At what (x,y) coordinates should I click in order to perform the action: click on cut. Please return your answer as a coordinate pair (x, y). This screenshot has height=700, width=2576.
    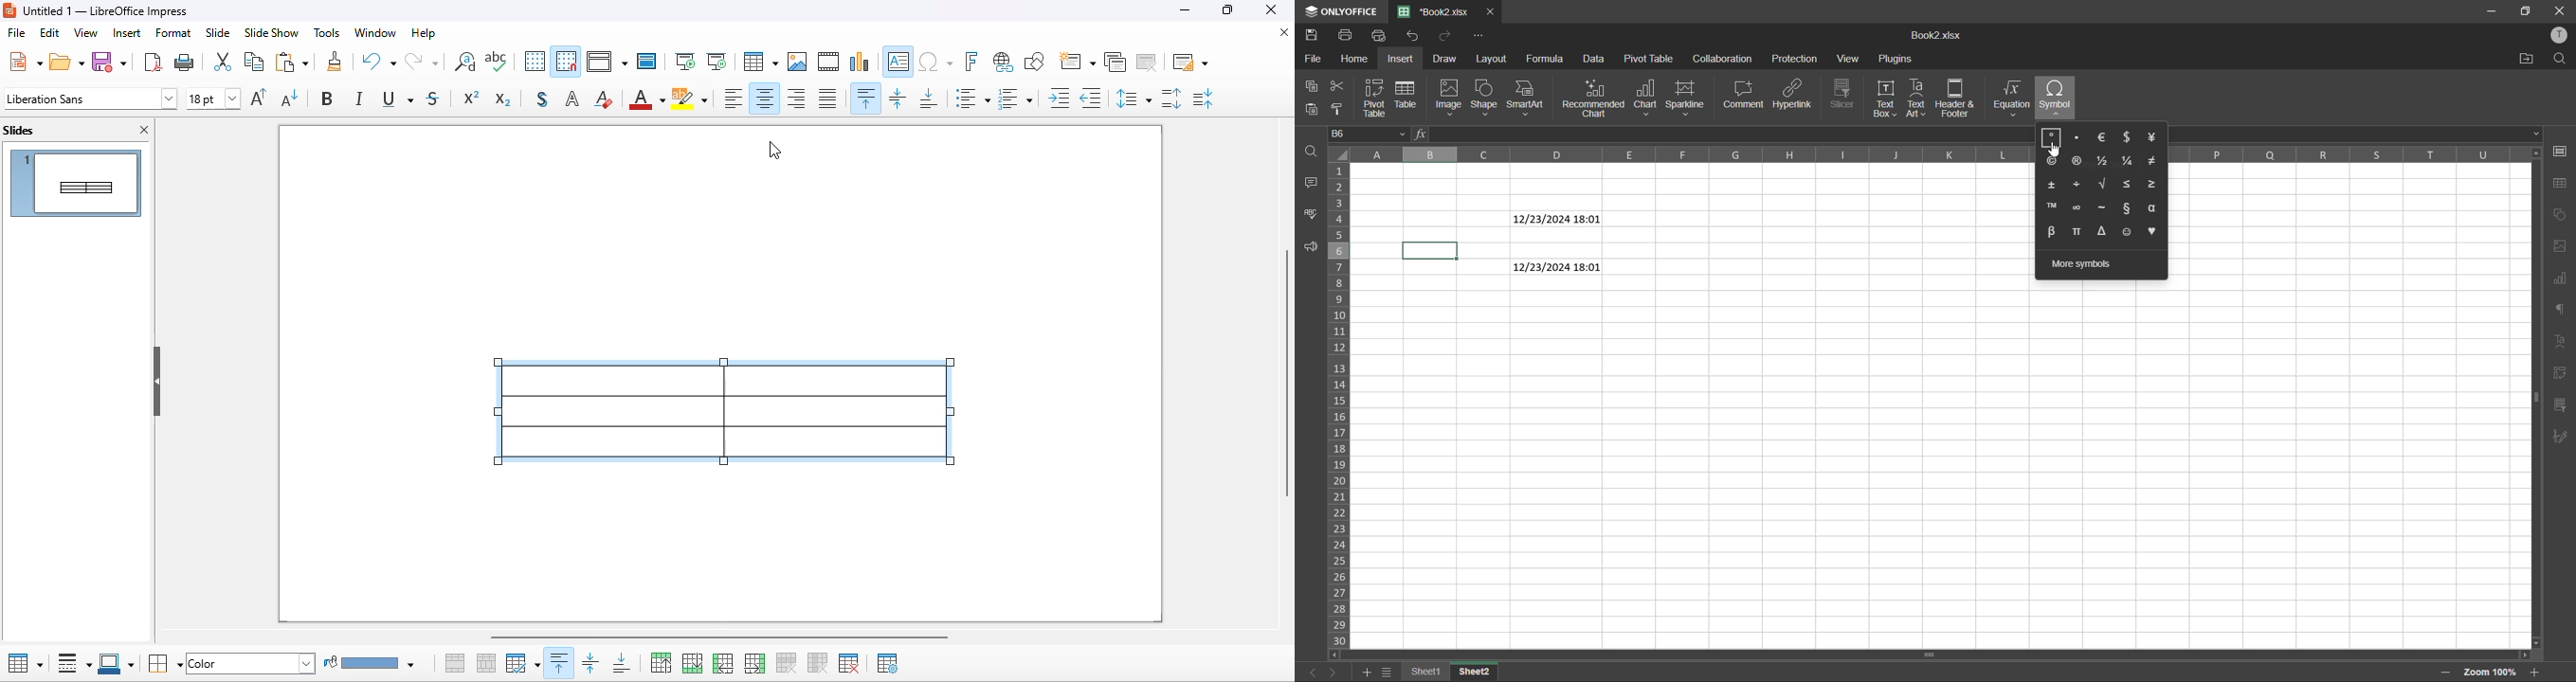
    Looking at the image, I should click on (224, 62).